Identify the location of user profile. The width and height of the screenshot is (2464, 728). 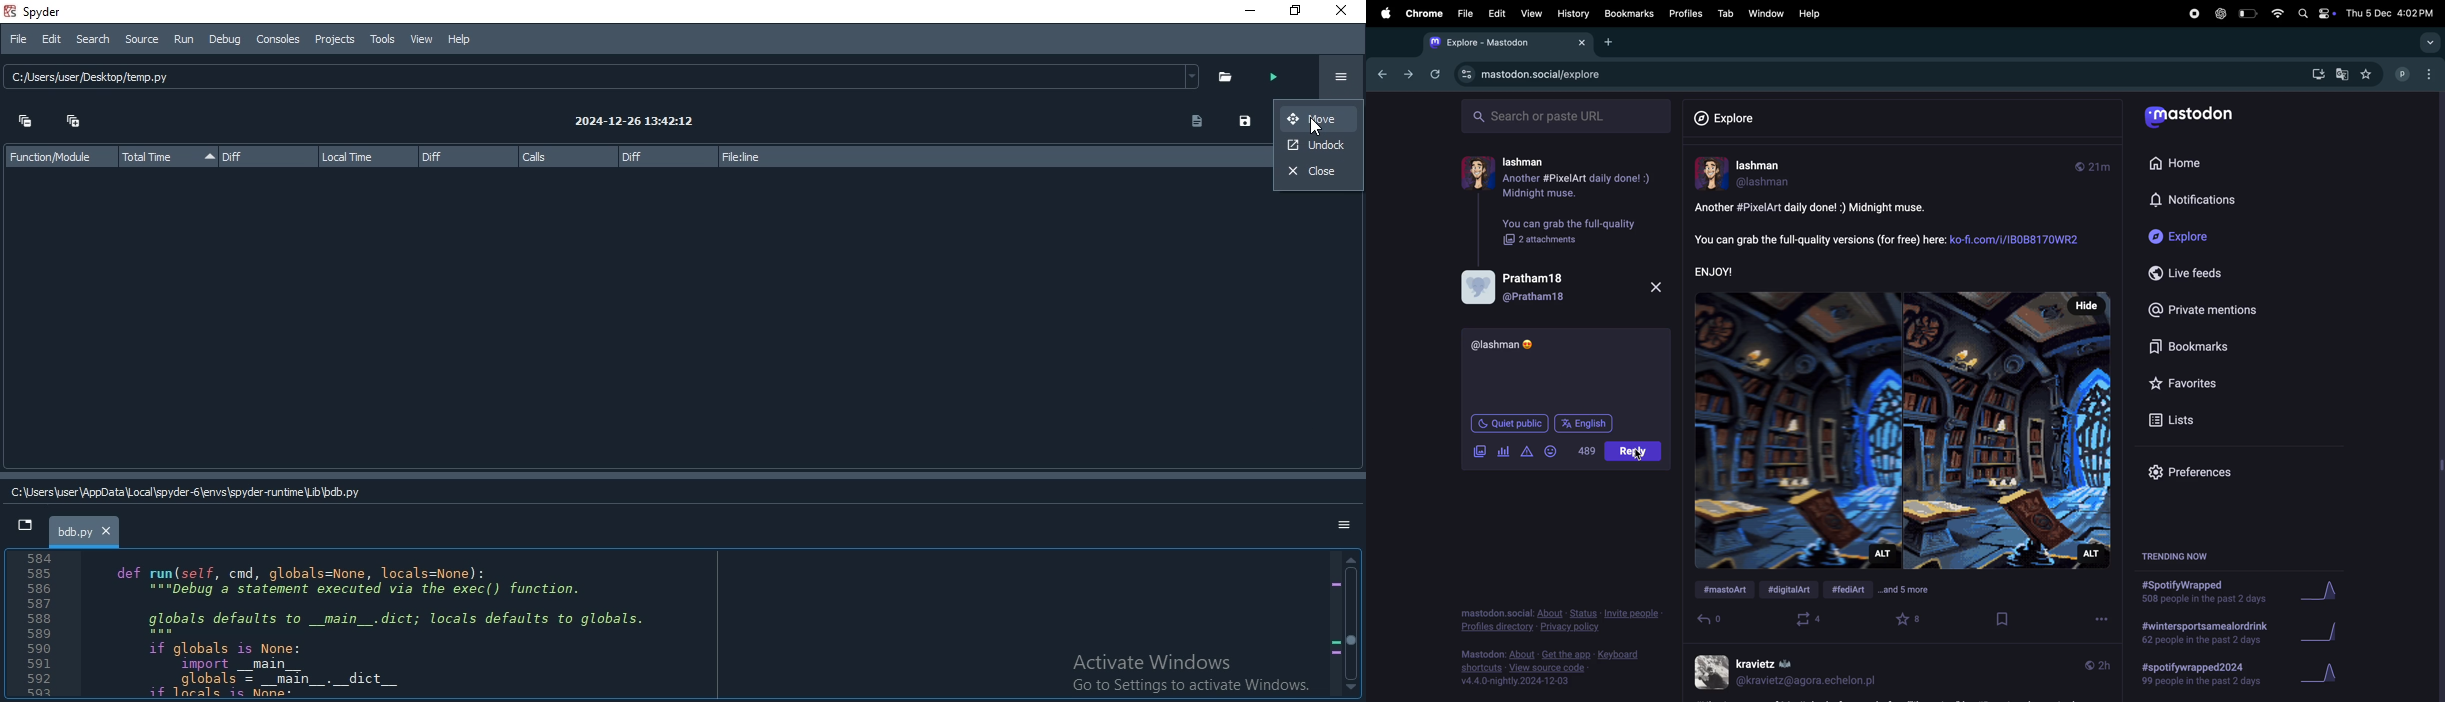
(1561, 289).